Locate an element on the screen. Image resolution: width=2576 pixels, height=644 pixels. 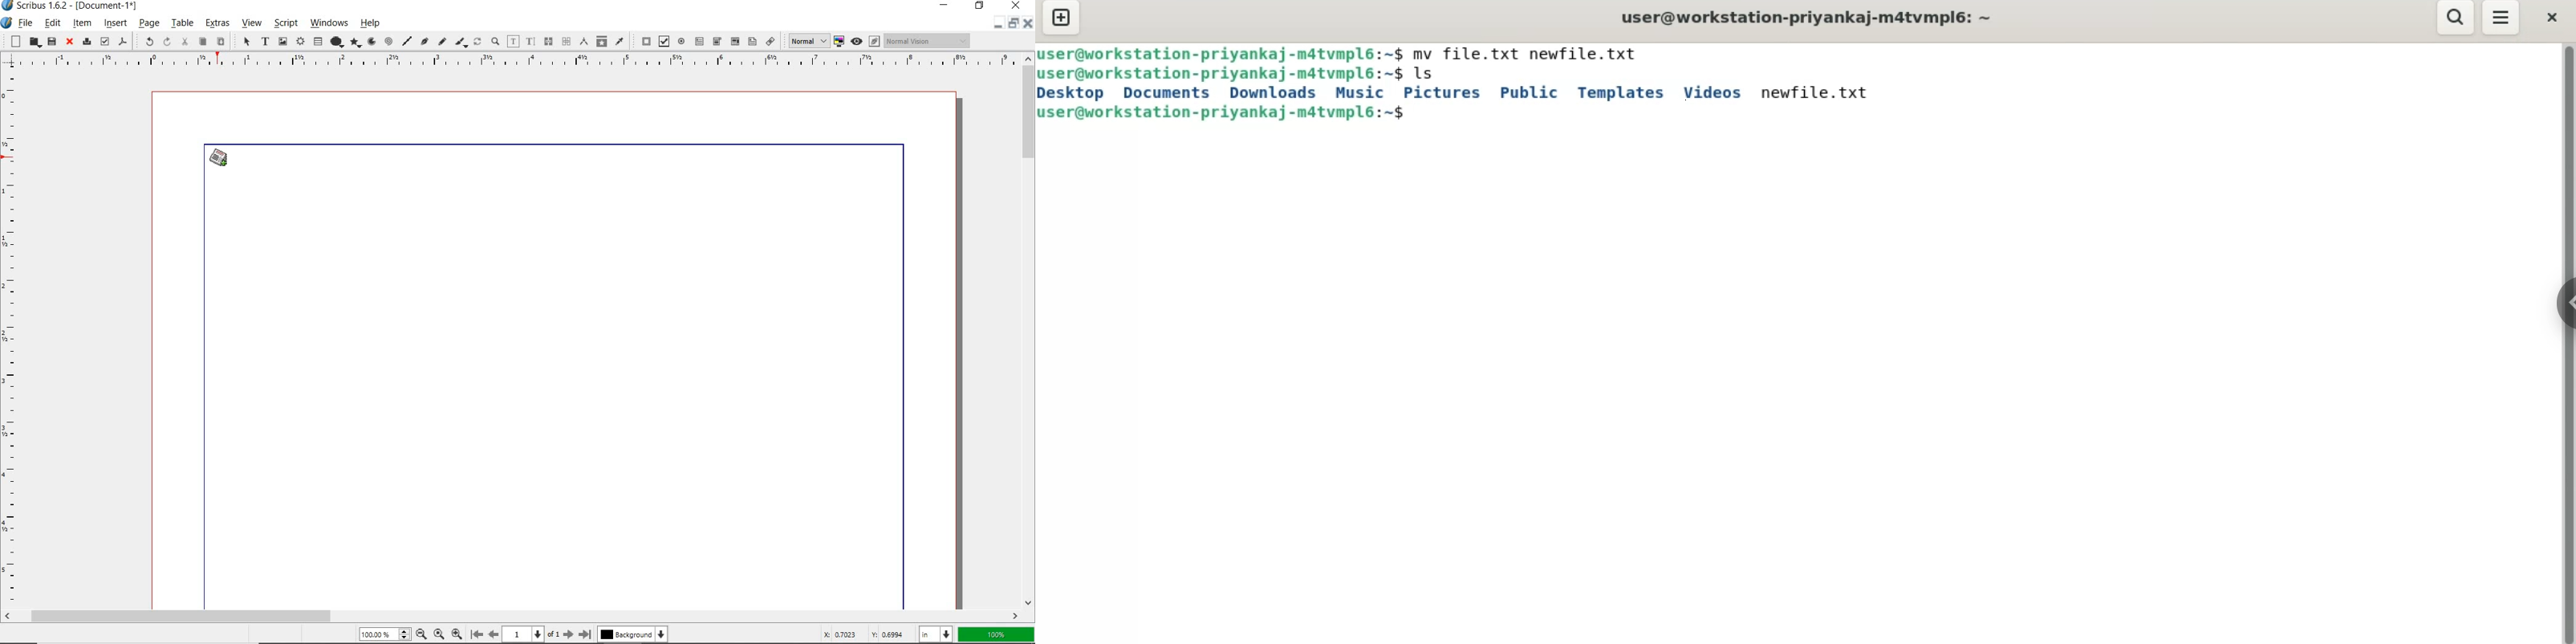
pdf list box is located at coordinates (751, 42).